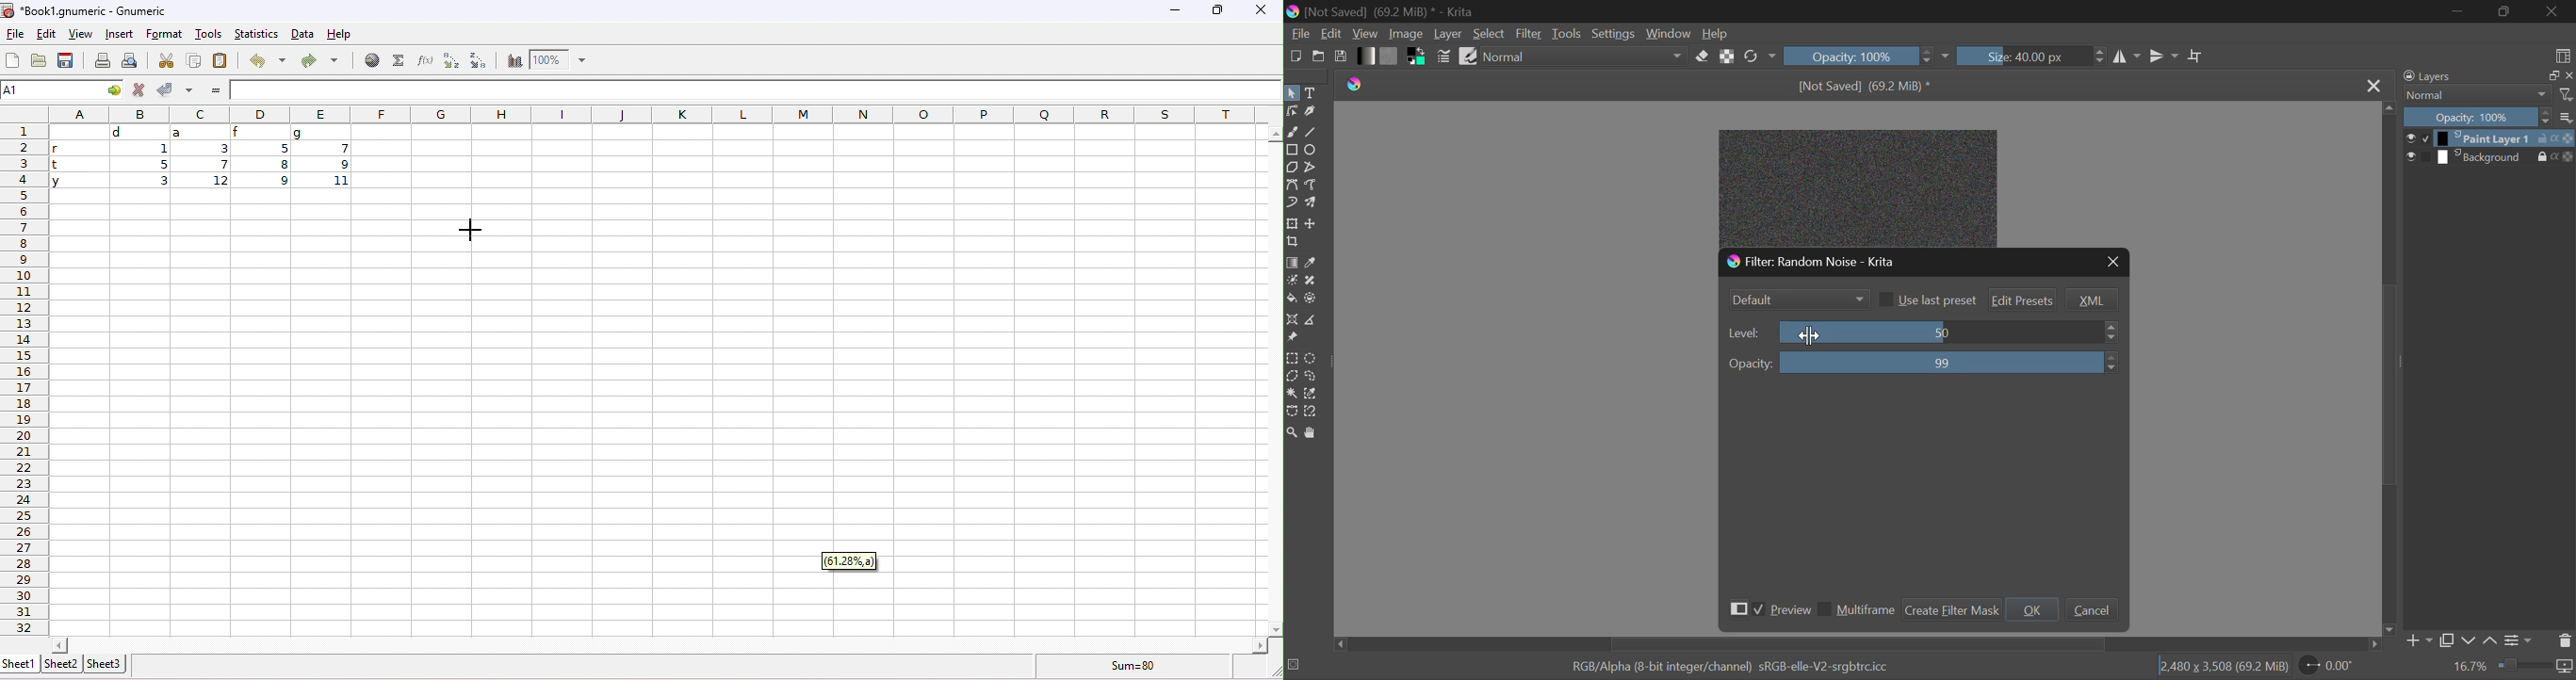 The image size is (2576, 700). What do you see at coordinates (2568, 76) in the screenshot?
I see `close` at bounding box center [2568, 76].